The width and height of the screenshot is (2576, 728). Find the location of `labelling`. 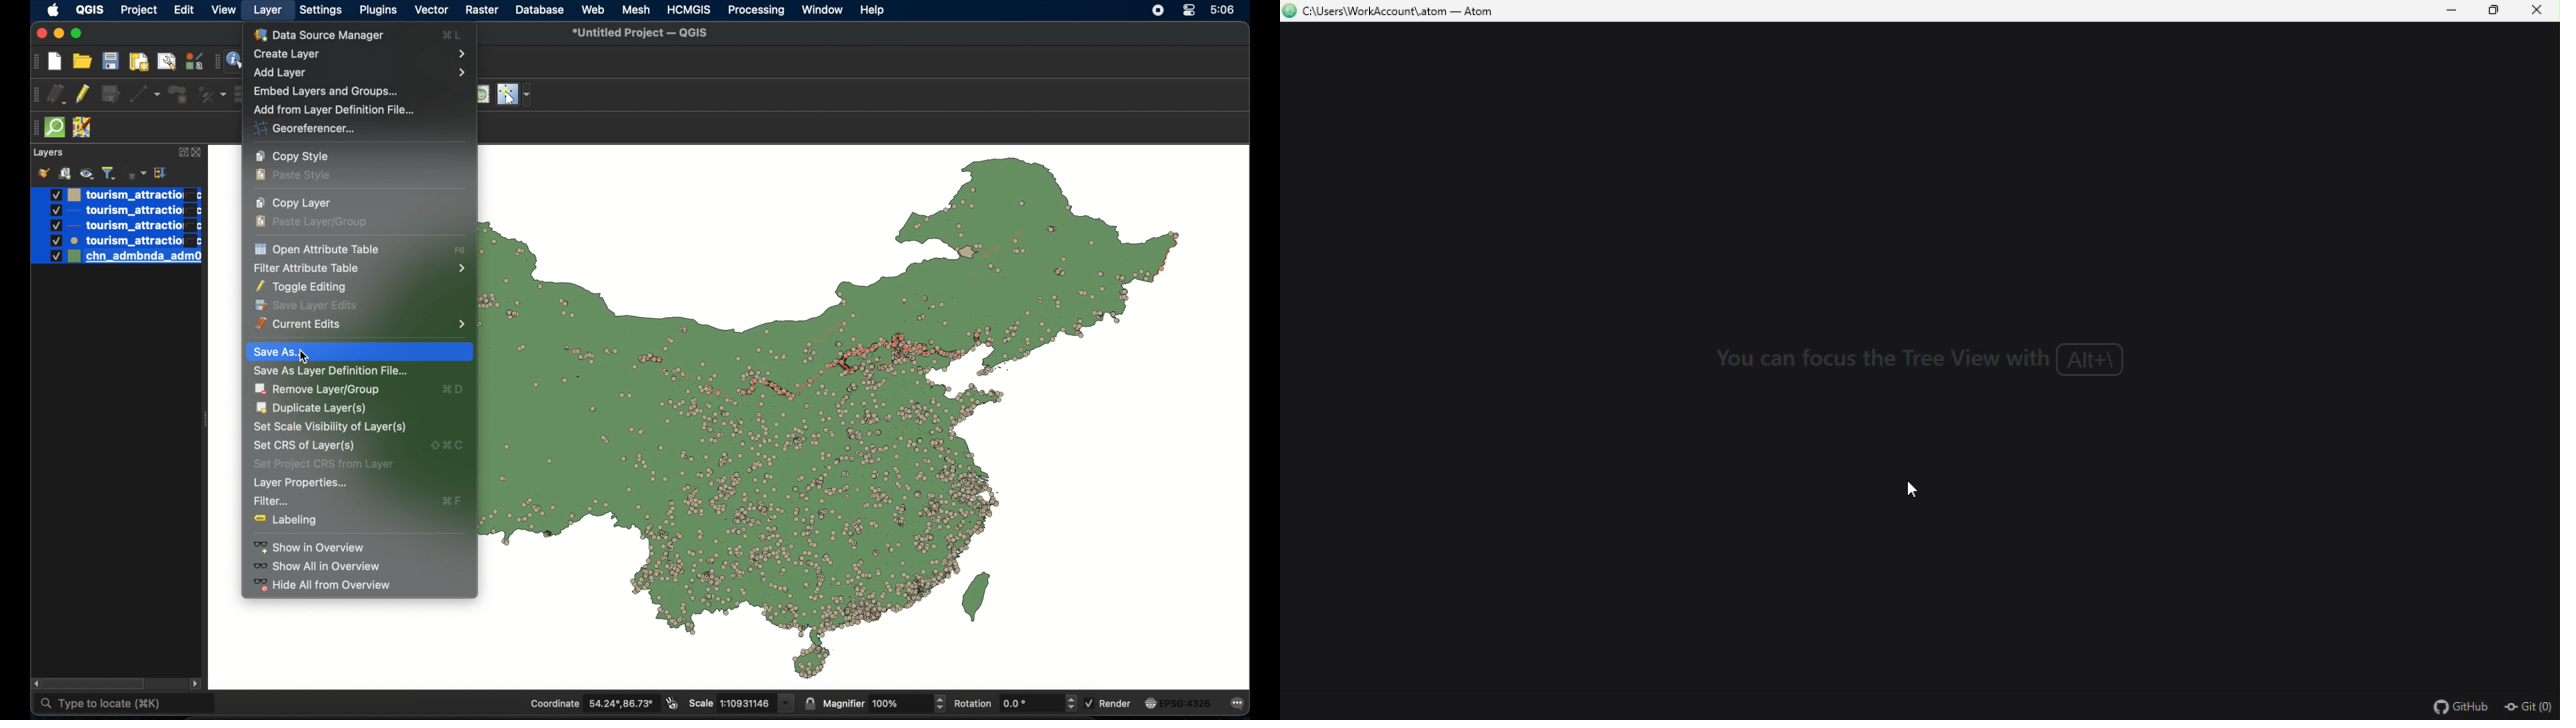

labelling is located at coordinates (281, 522).